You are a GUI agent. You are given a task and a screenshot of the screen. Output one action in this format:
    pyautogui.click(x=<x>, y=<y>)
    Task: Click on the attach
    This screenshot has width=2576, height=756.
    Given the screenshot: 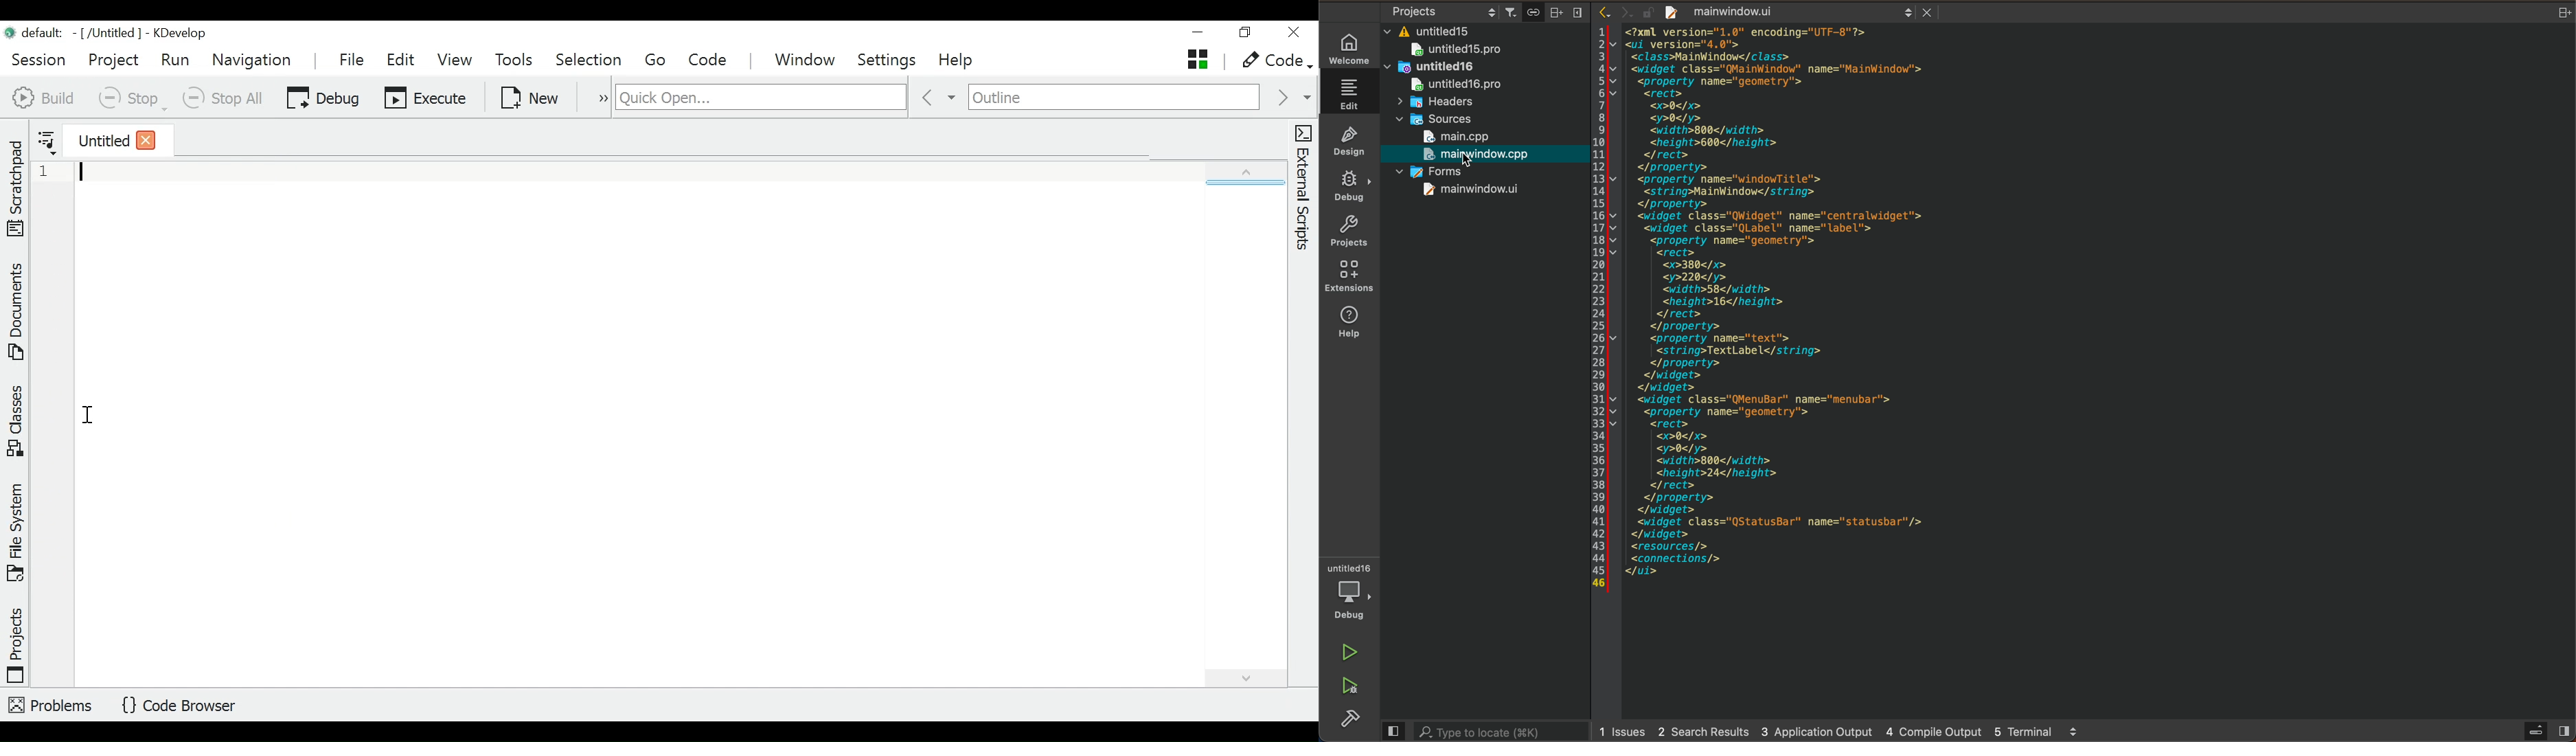 What is the action you would take?
    pyautogui.click(x=1531, y=12)
    